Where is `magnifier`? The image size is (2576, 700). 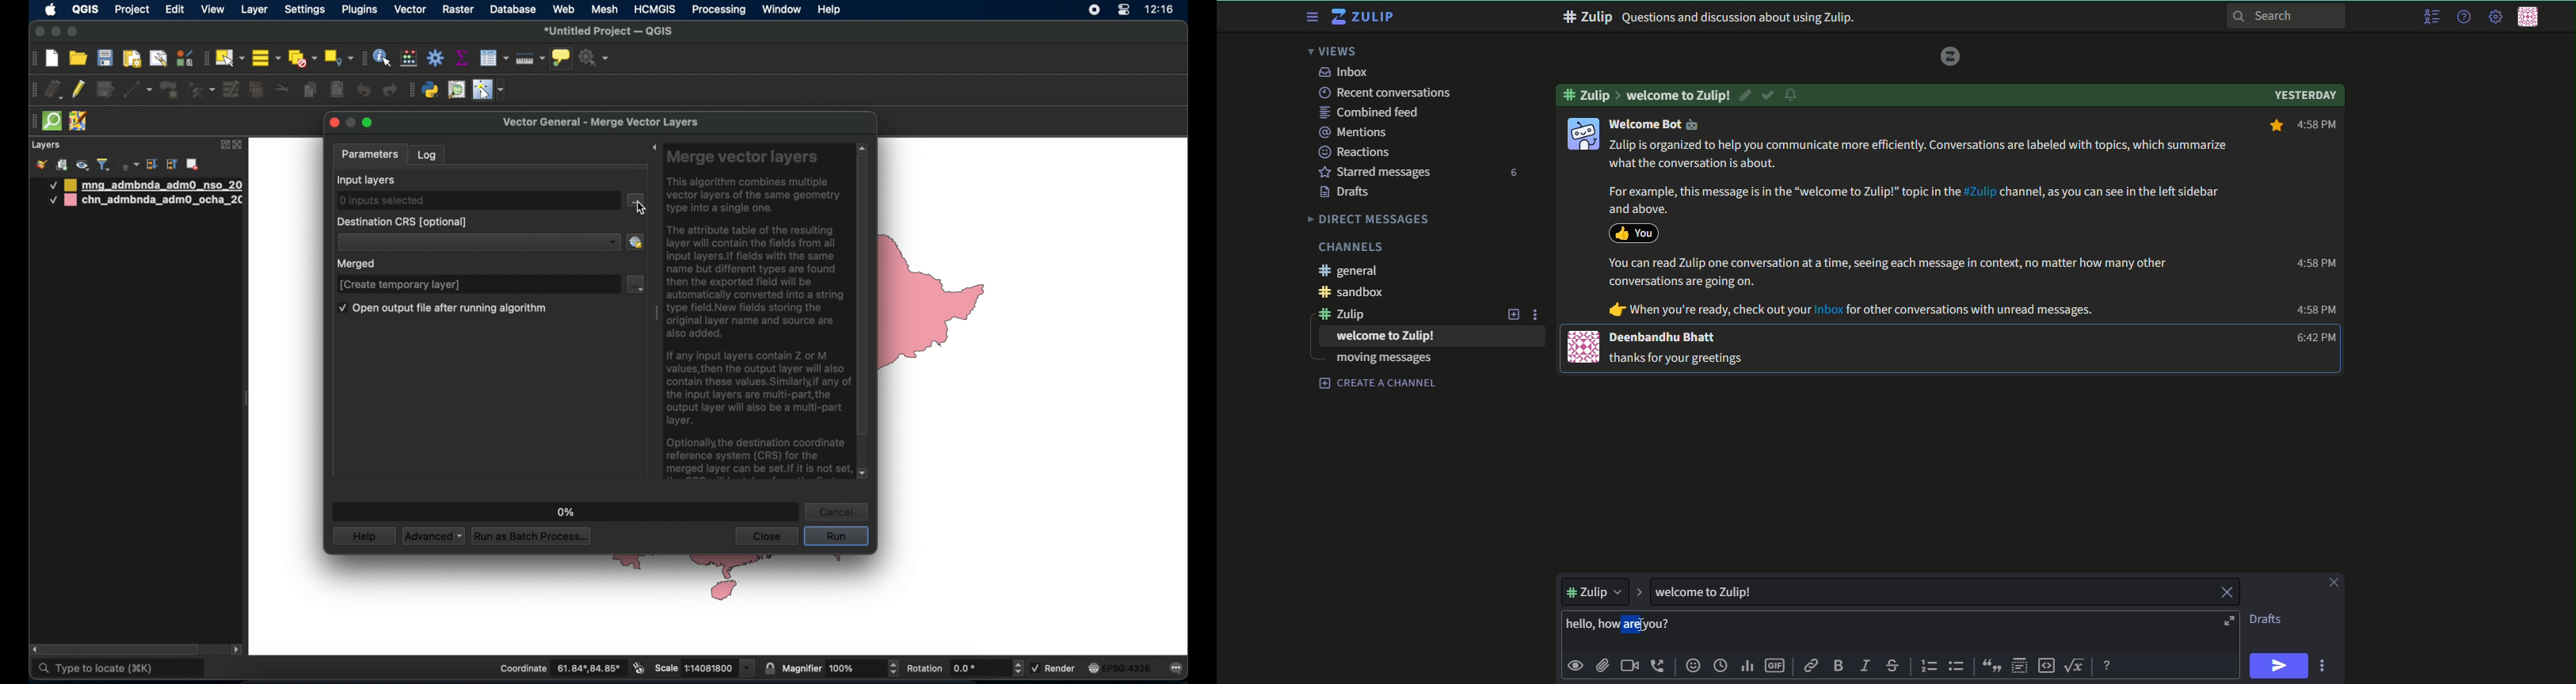 magnifier is located at coordinates (841, 668).